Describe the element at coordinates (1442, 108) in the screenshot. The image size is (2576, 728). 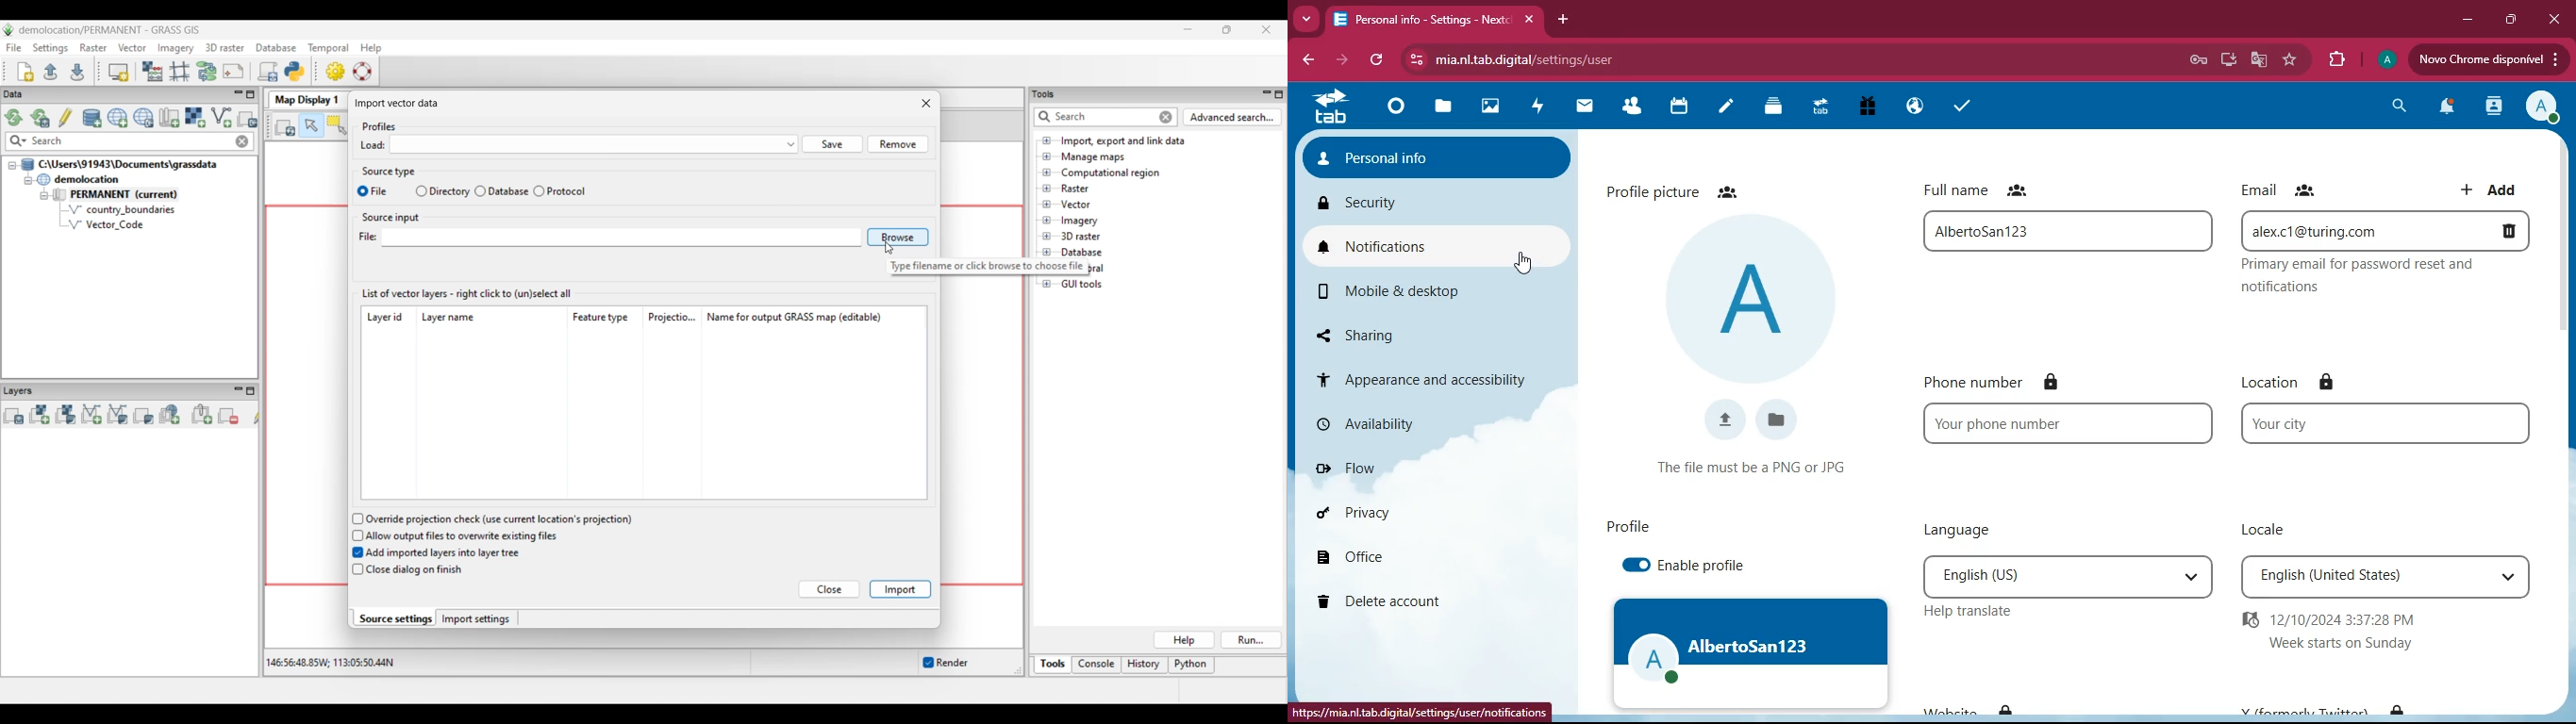
I see `files` at that location.